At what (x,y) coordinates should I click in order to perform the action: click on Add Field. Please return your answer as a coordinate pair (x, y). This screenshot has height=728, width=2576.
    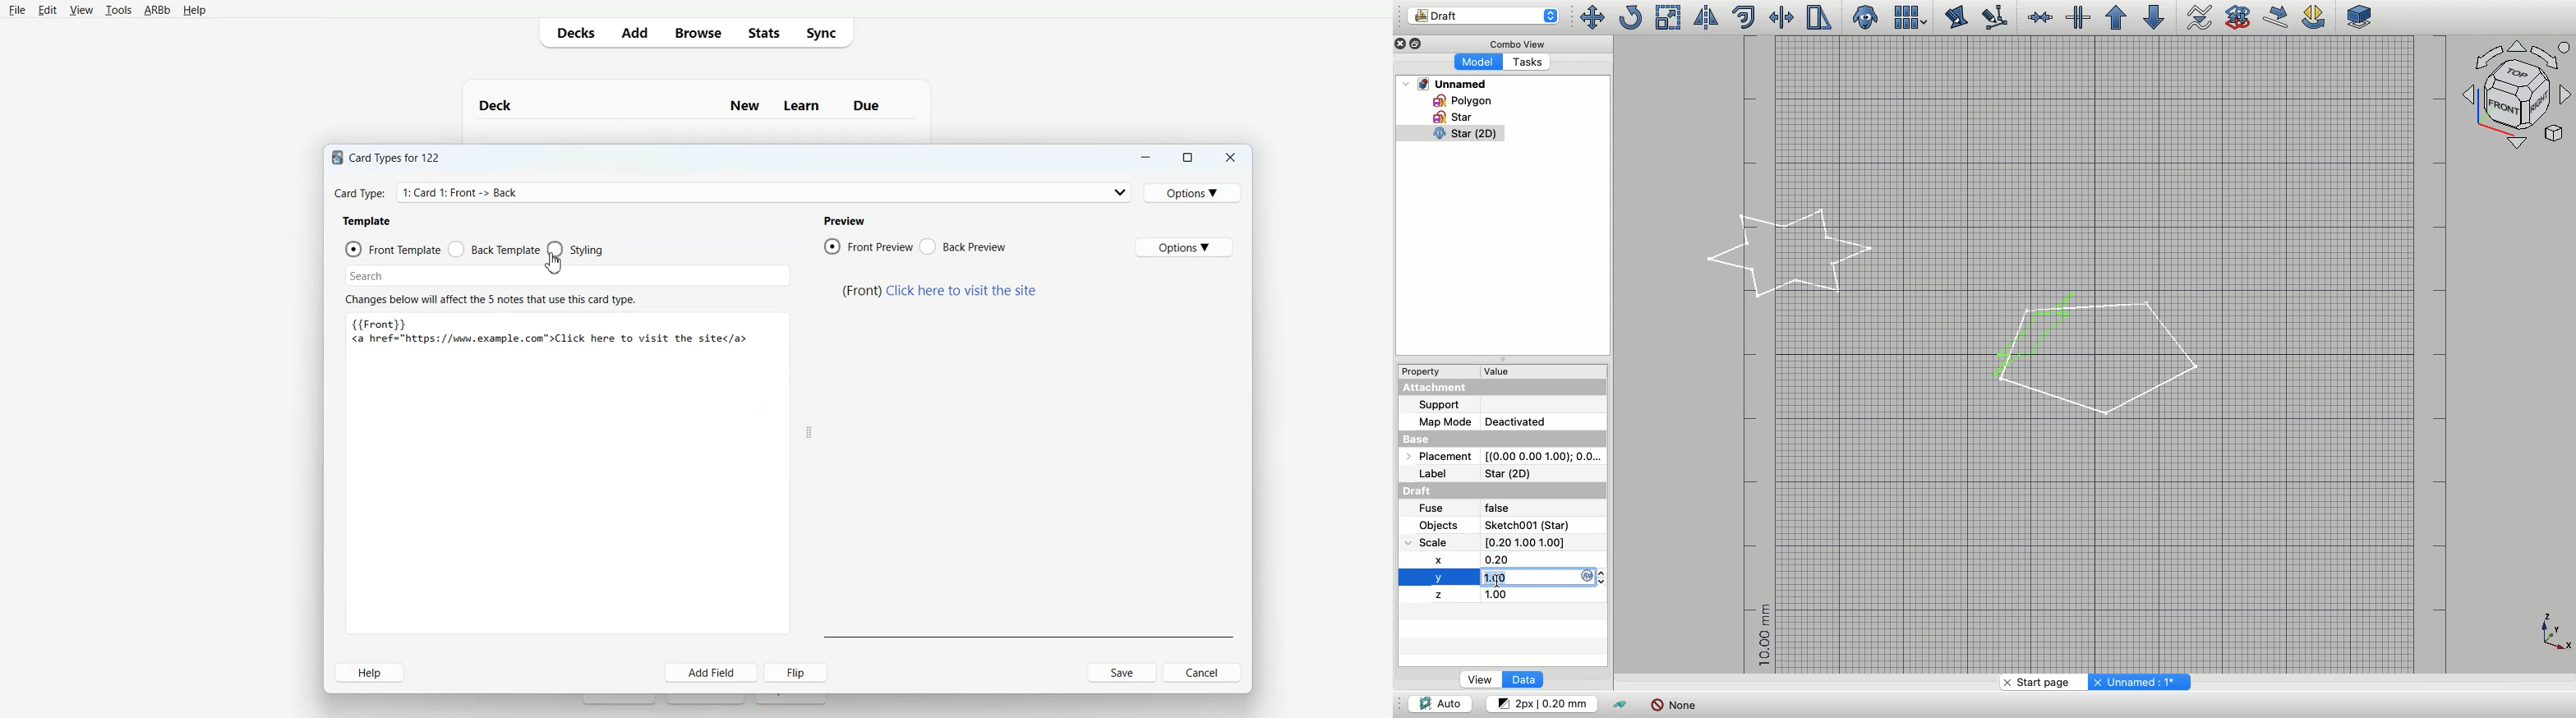
    Looking at the image, I should click on (711, 673).